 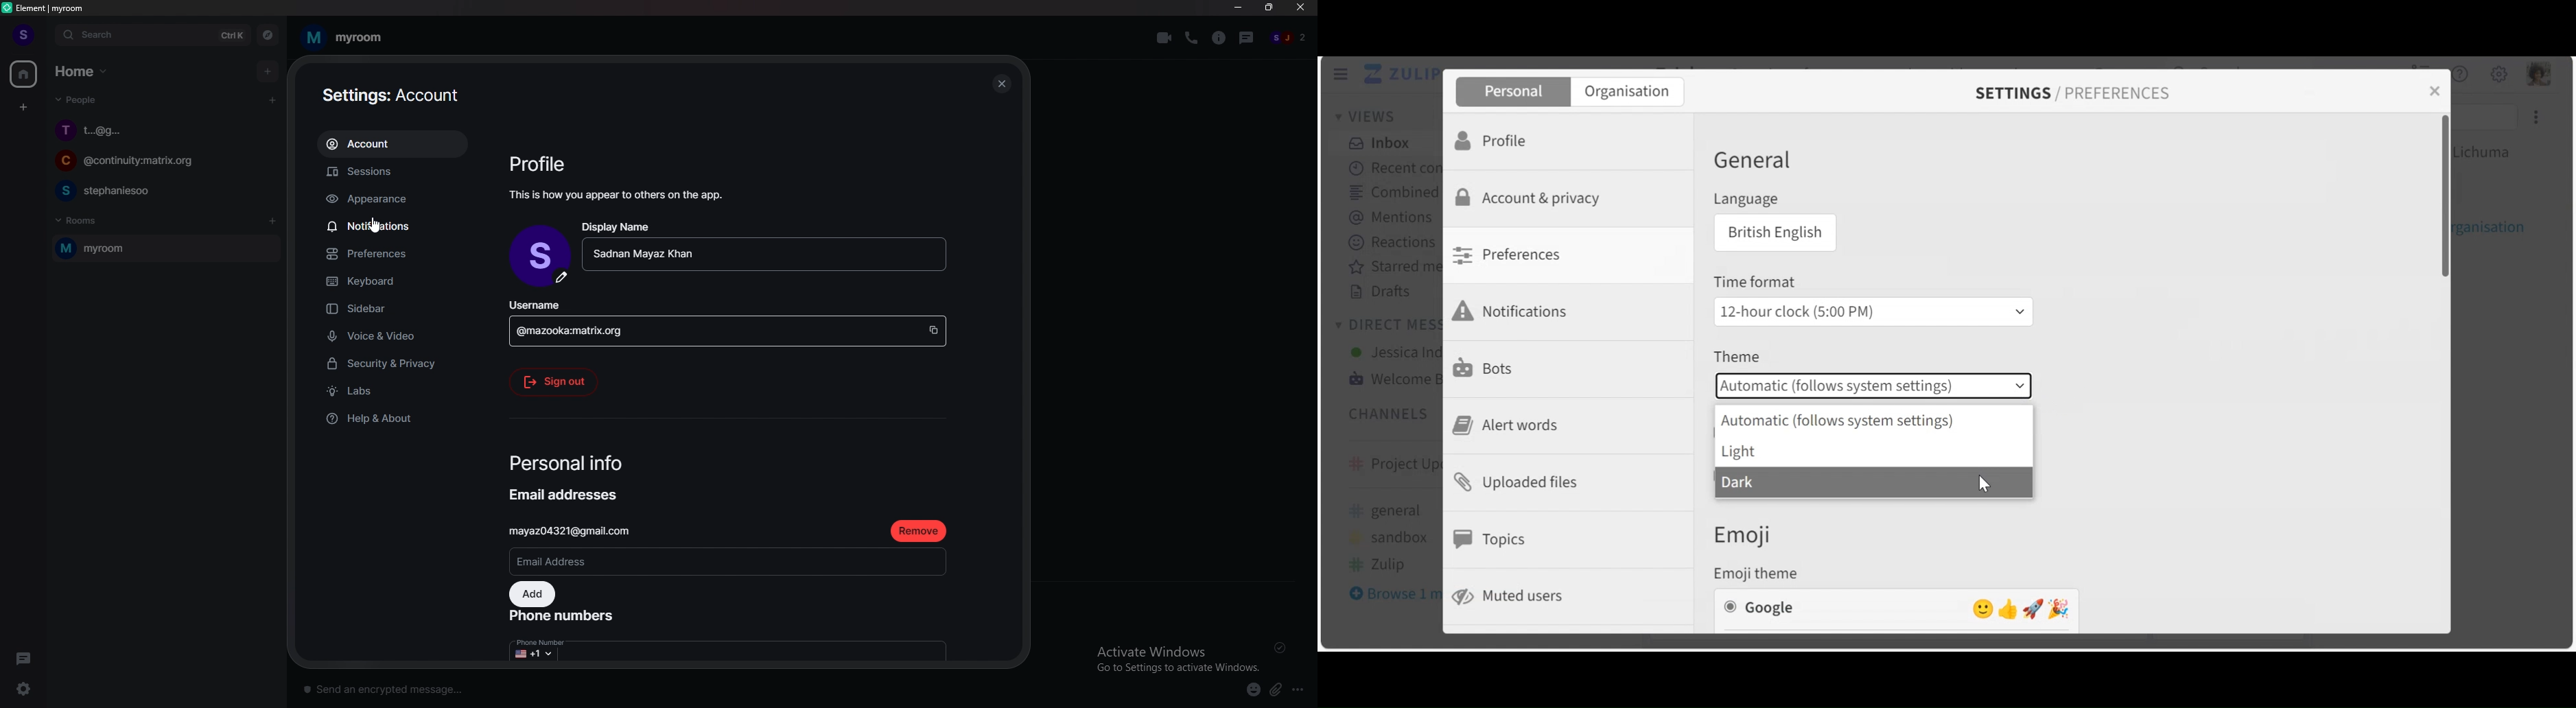 I want to click on chat, so click(x=157, y=191).